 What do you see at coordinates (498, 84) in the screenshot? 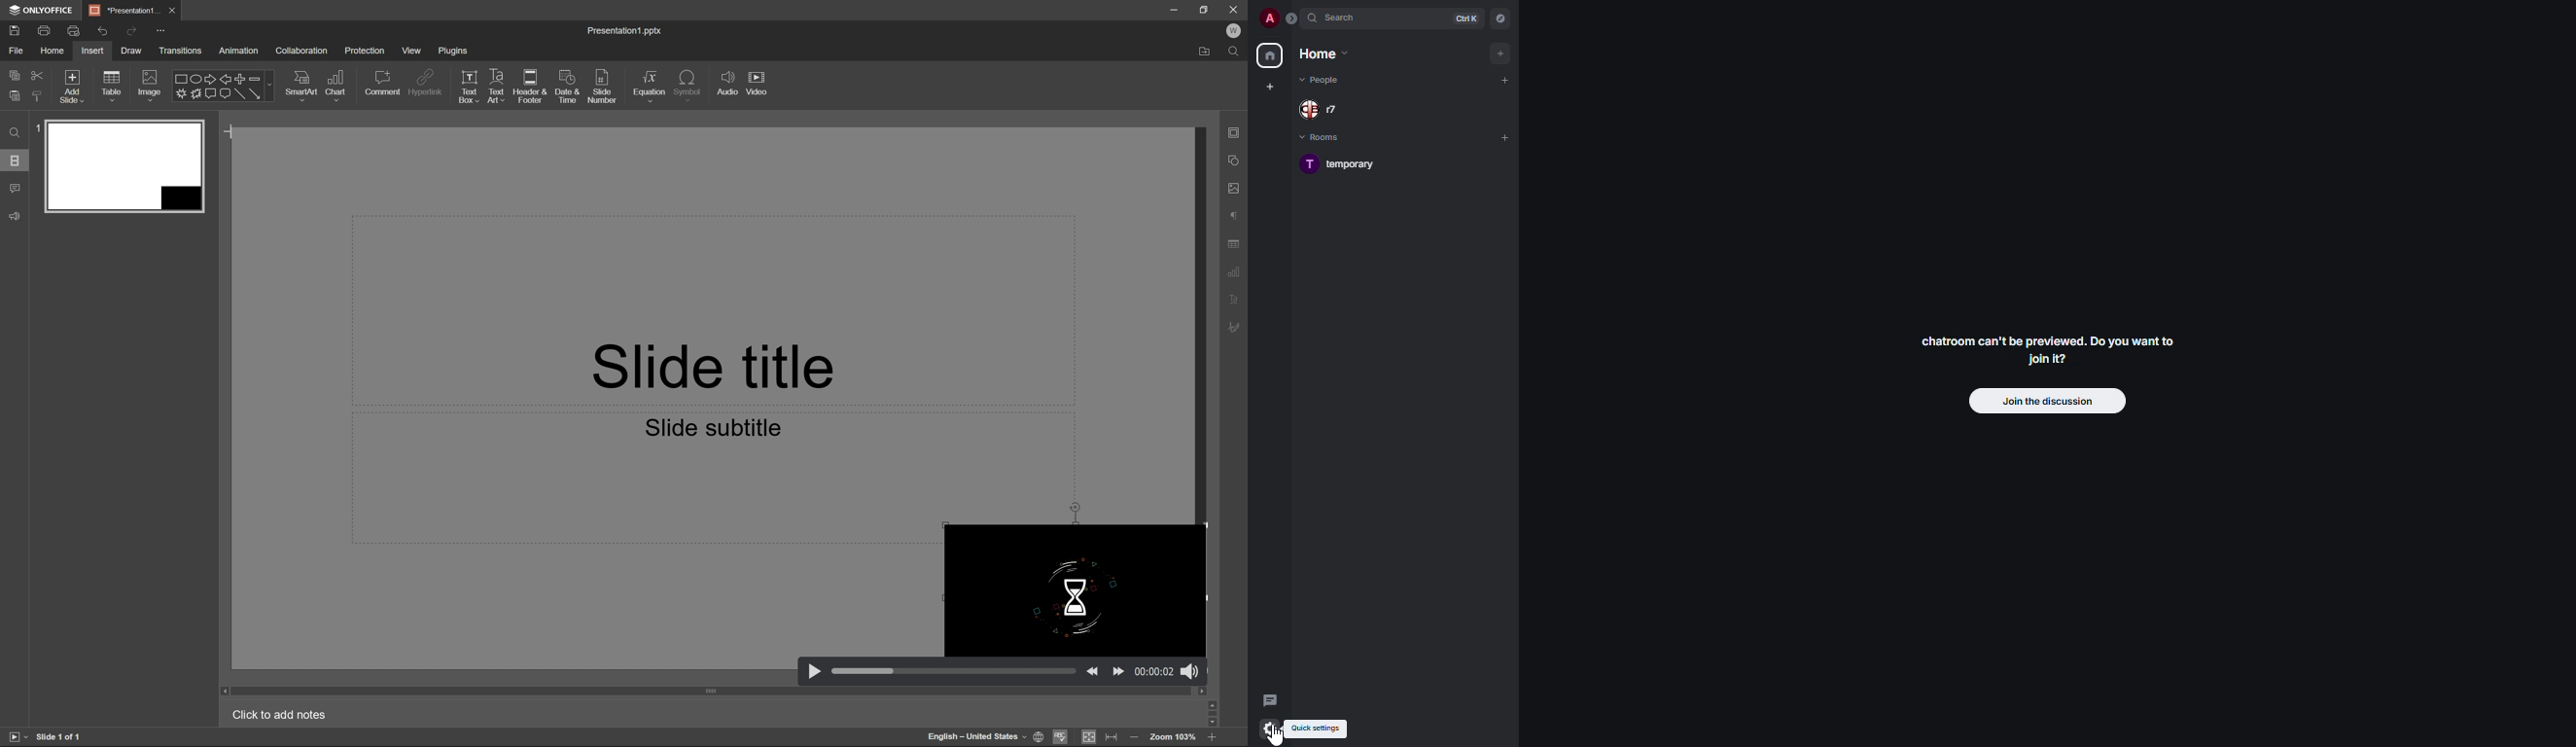
I see `text art` at bounding box center [498, 84].